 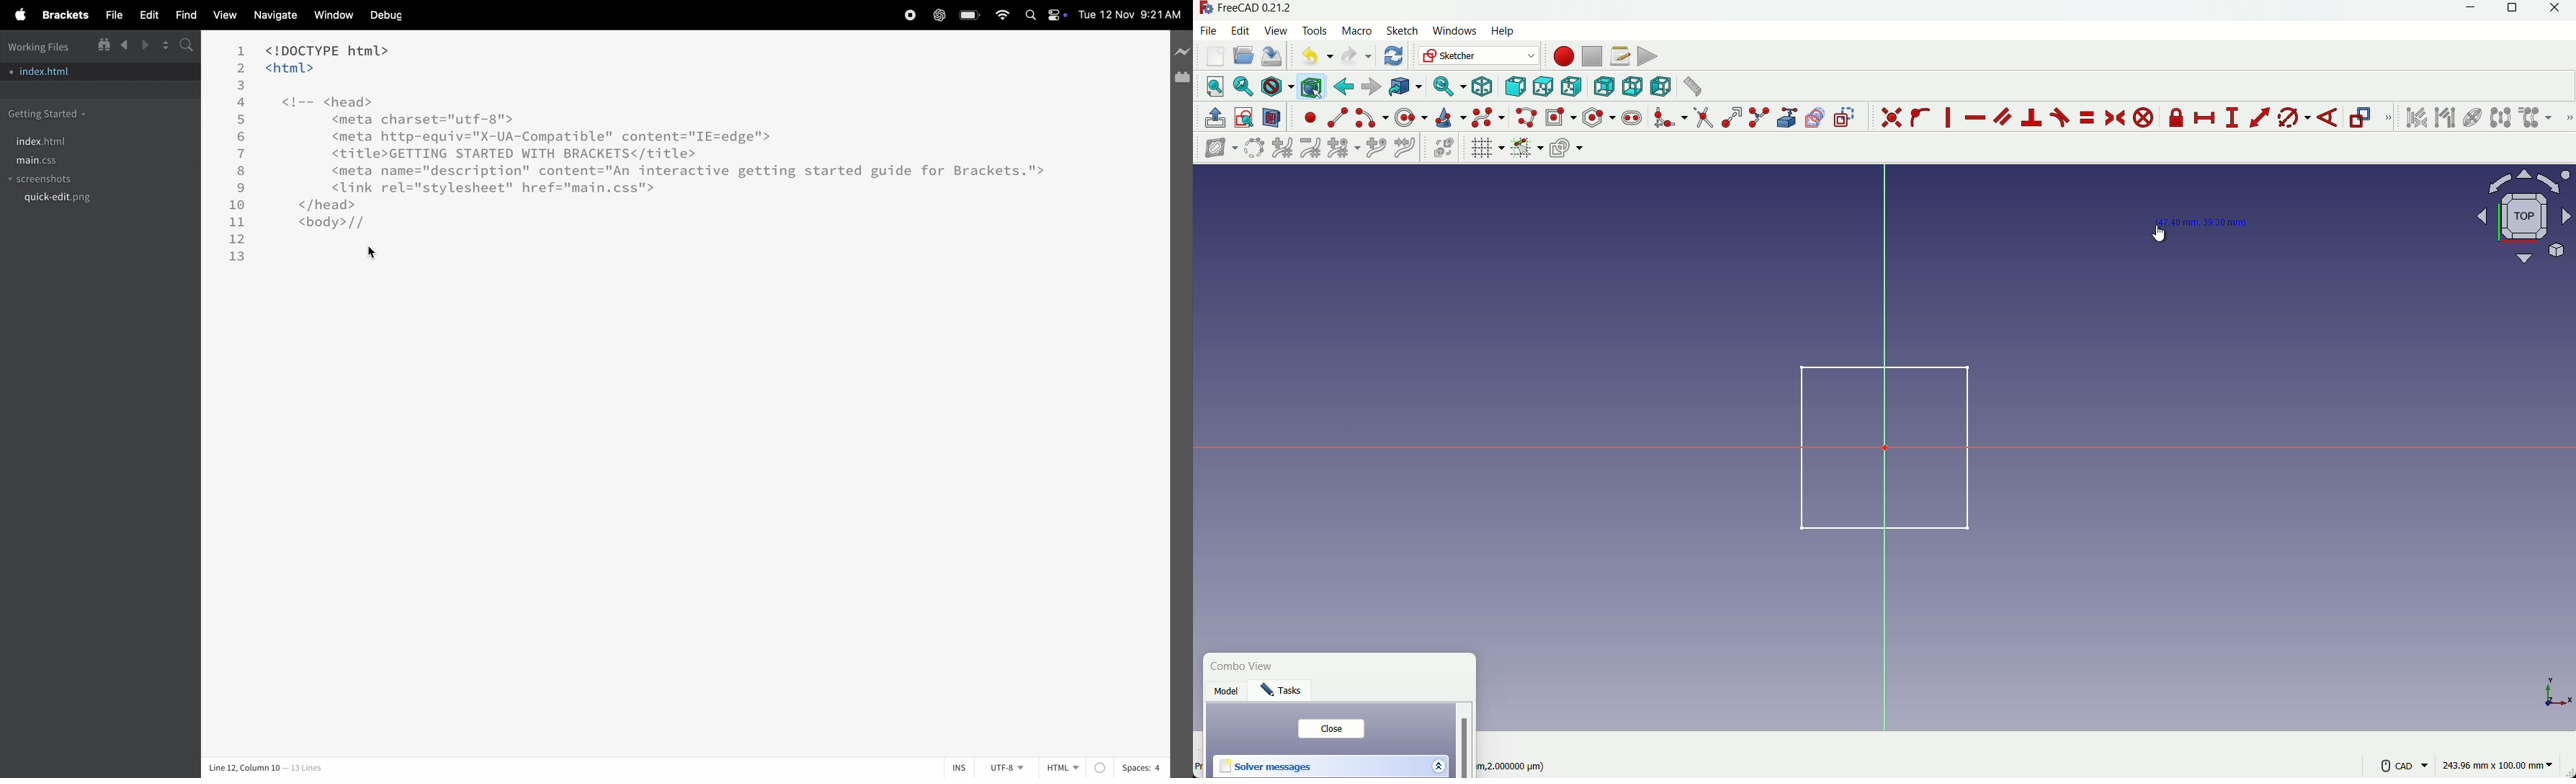 I want to click on create external geometry, so click(x=1789, y=118).